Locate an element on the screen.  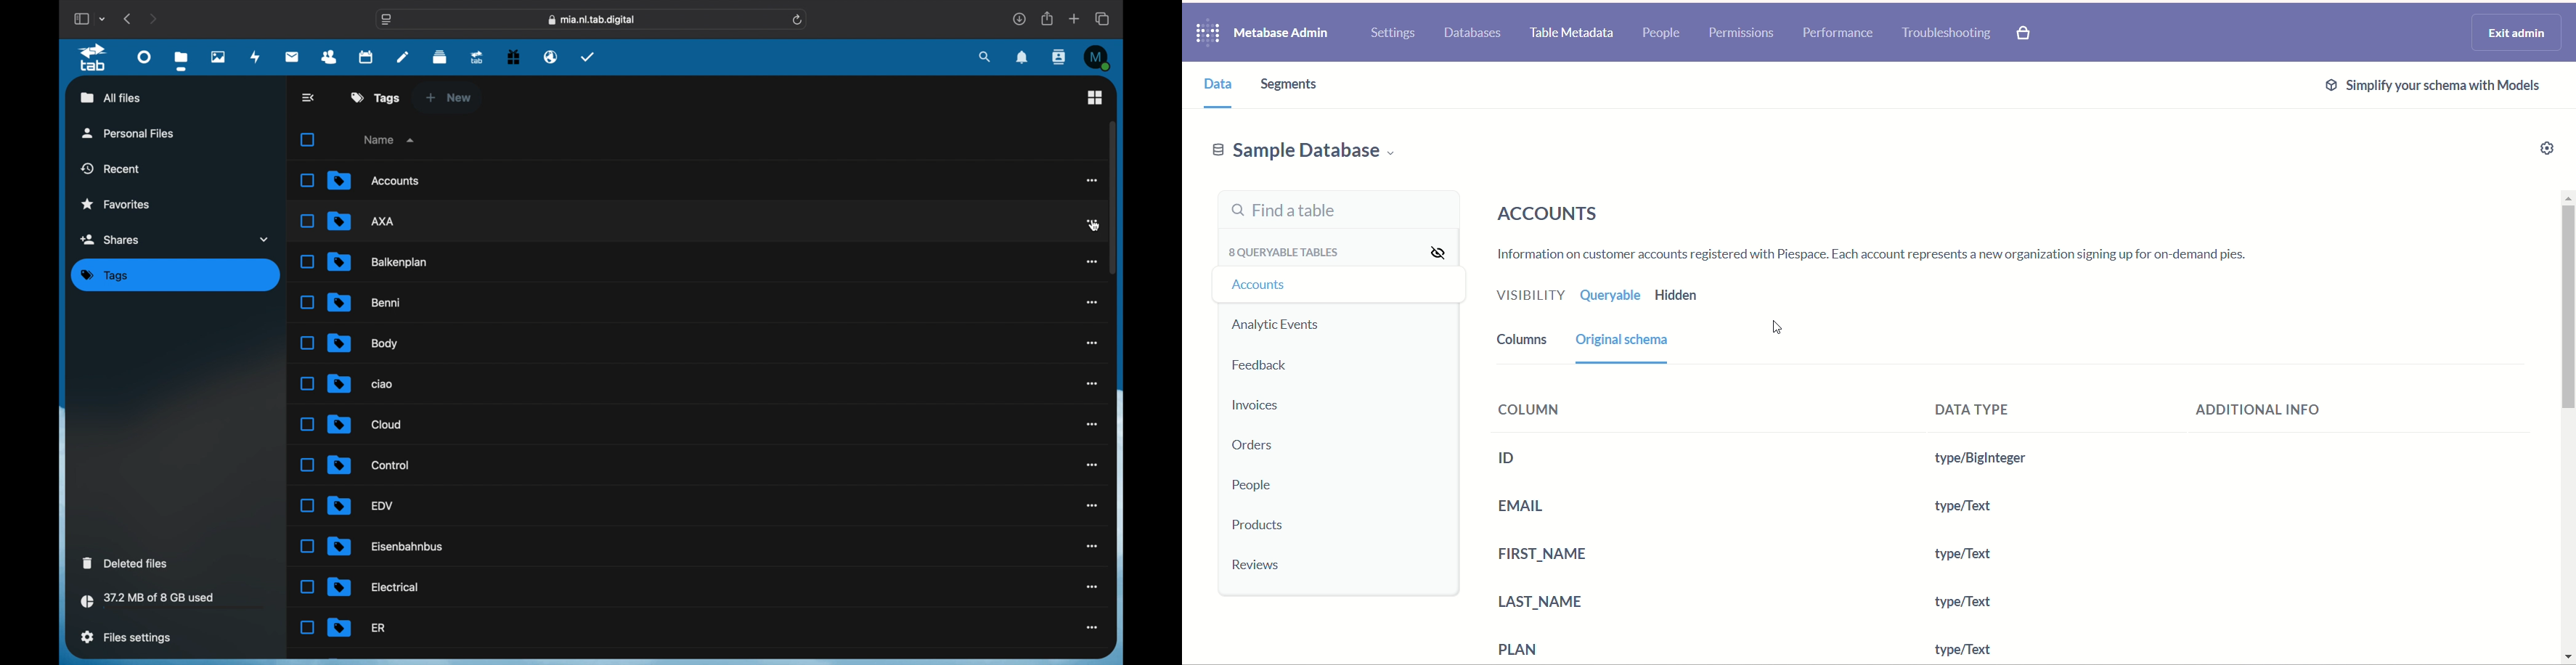
all files is located at coordinates (110, 97).